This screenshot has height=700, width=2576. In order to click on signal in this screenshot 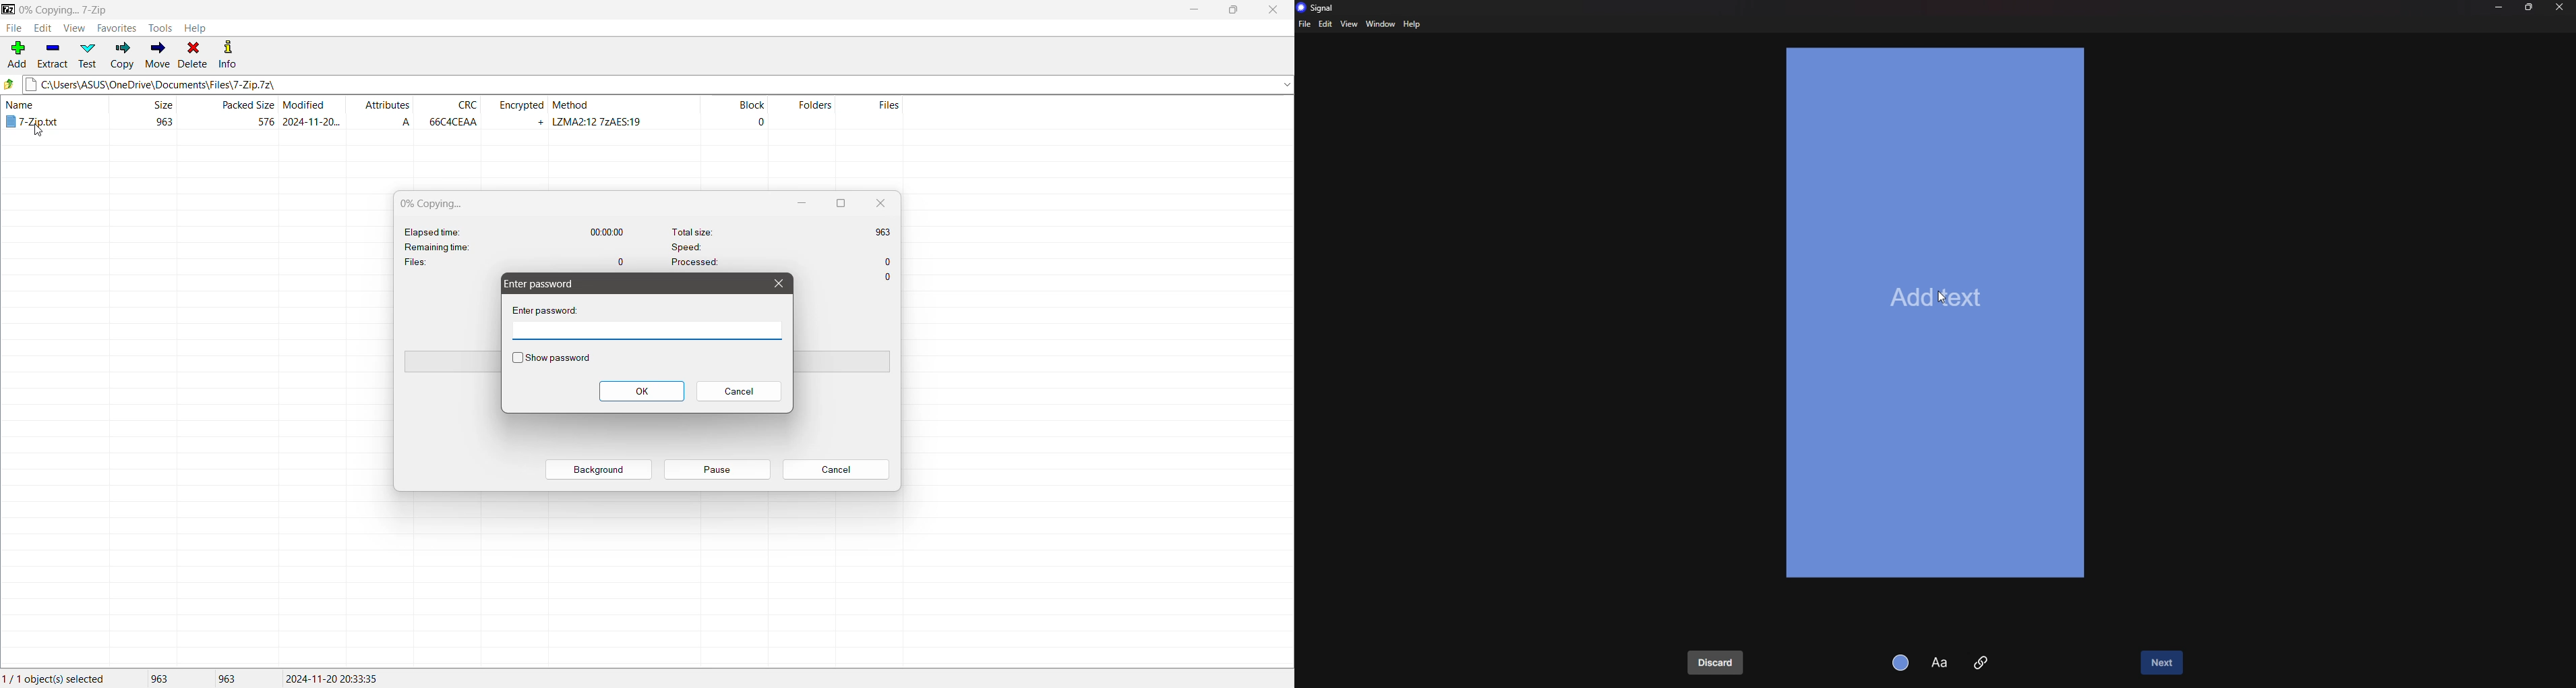, I will do `click(1319, 7)`.